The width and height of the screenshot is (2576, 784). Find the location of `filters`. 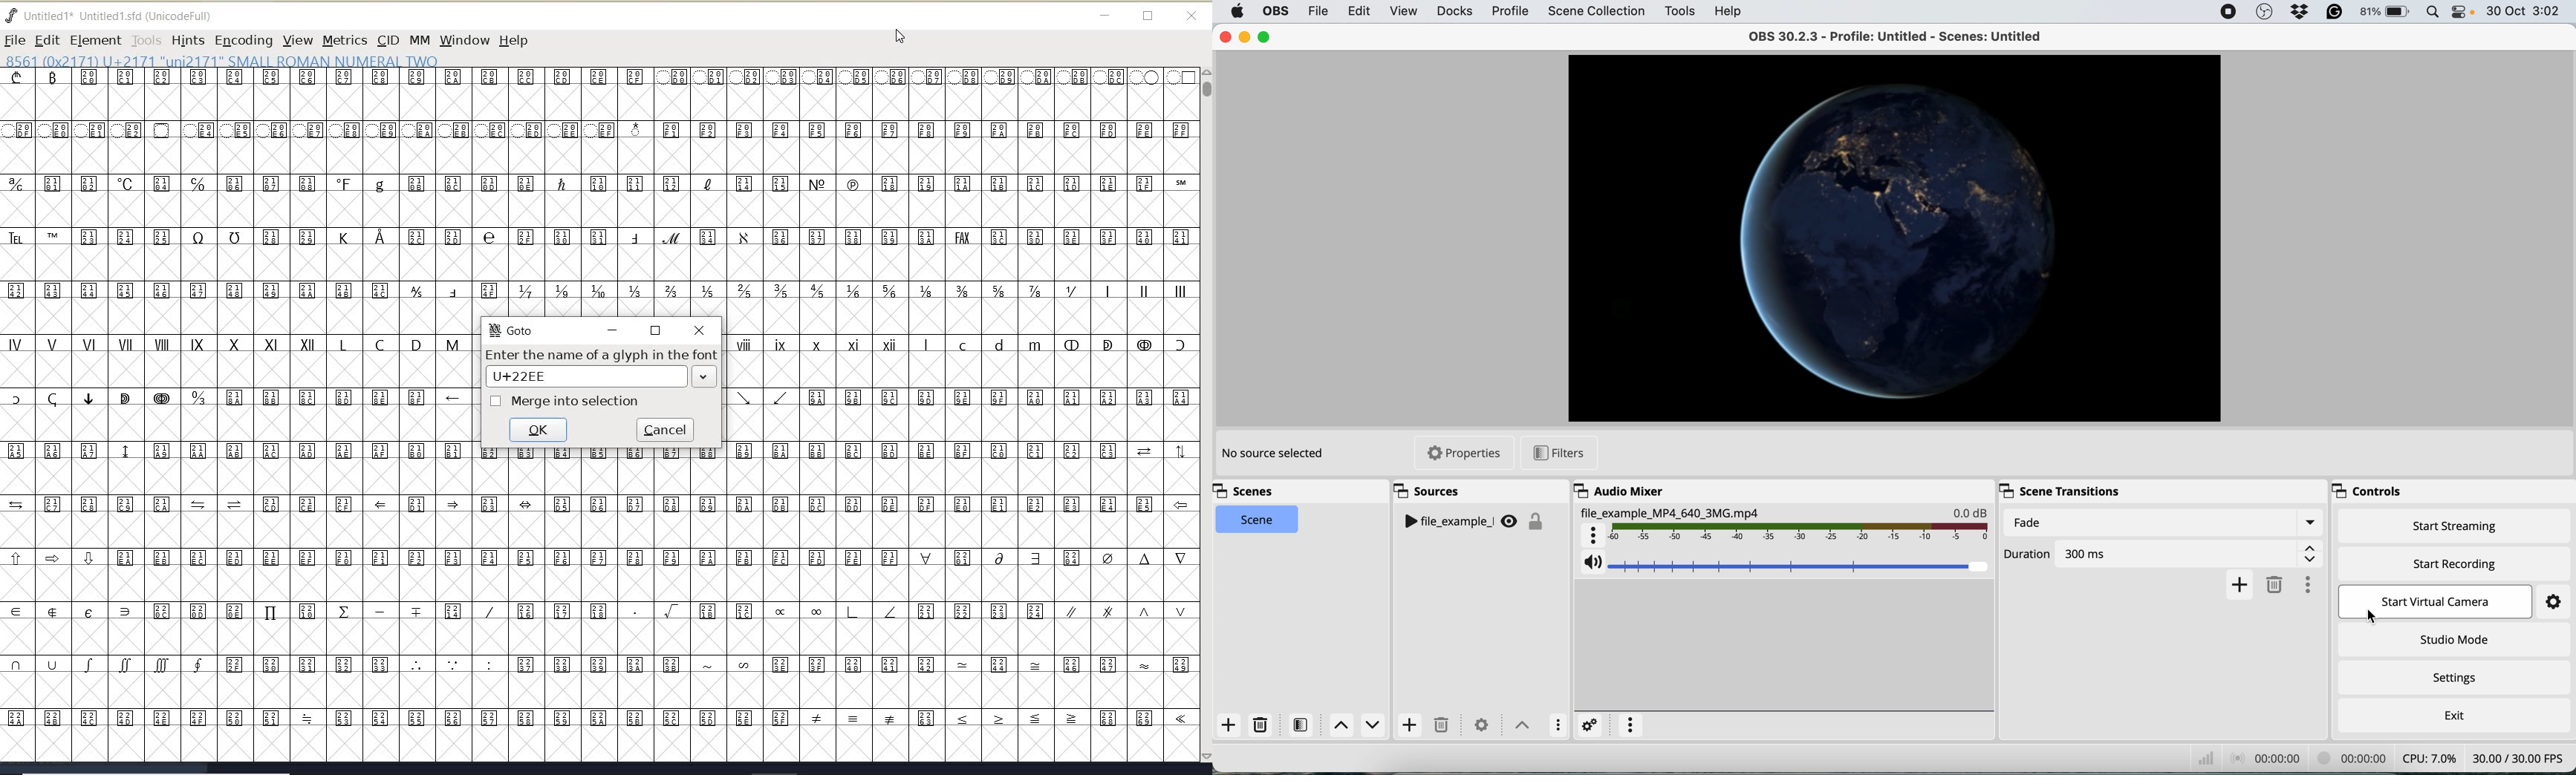

filters is located at coordinates (1303, 725).